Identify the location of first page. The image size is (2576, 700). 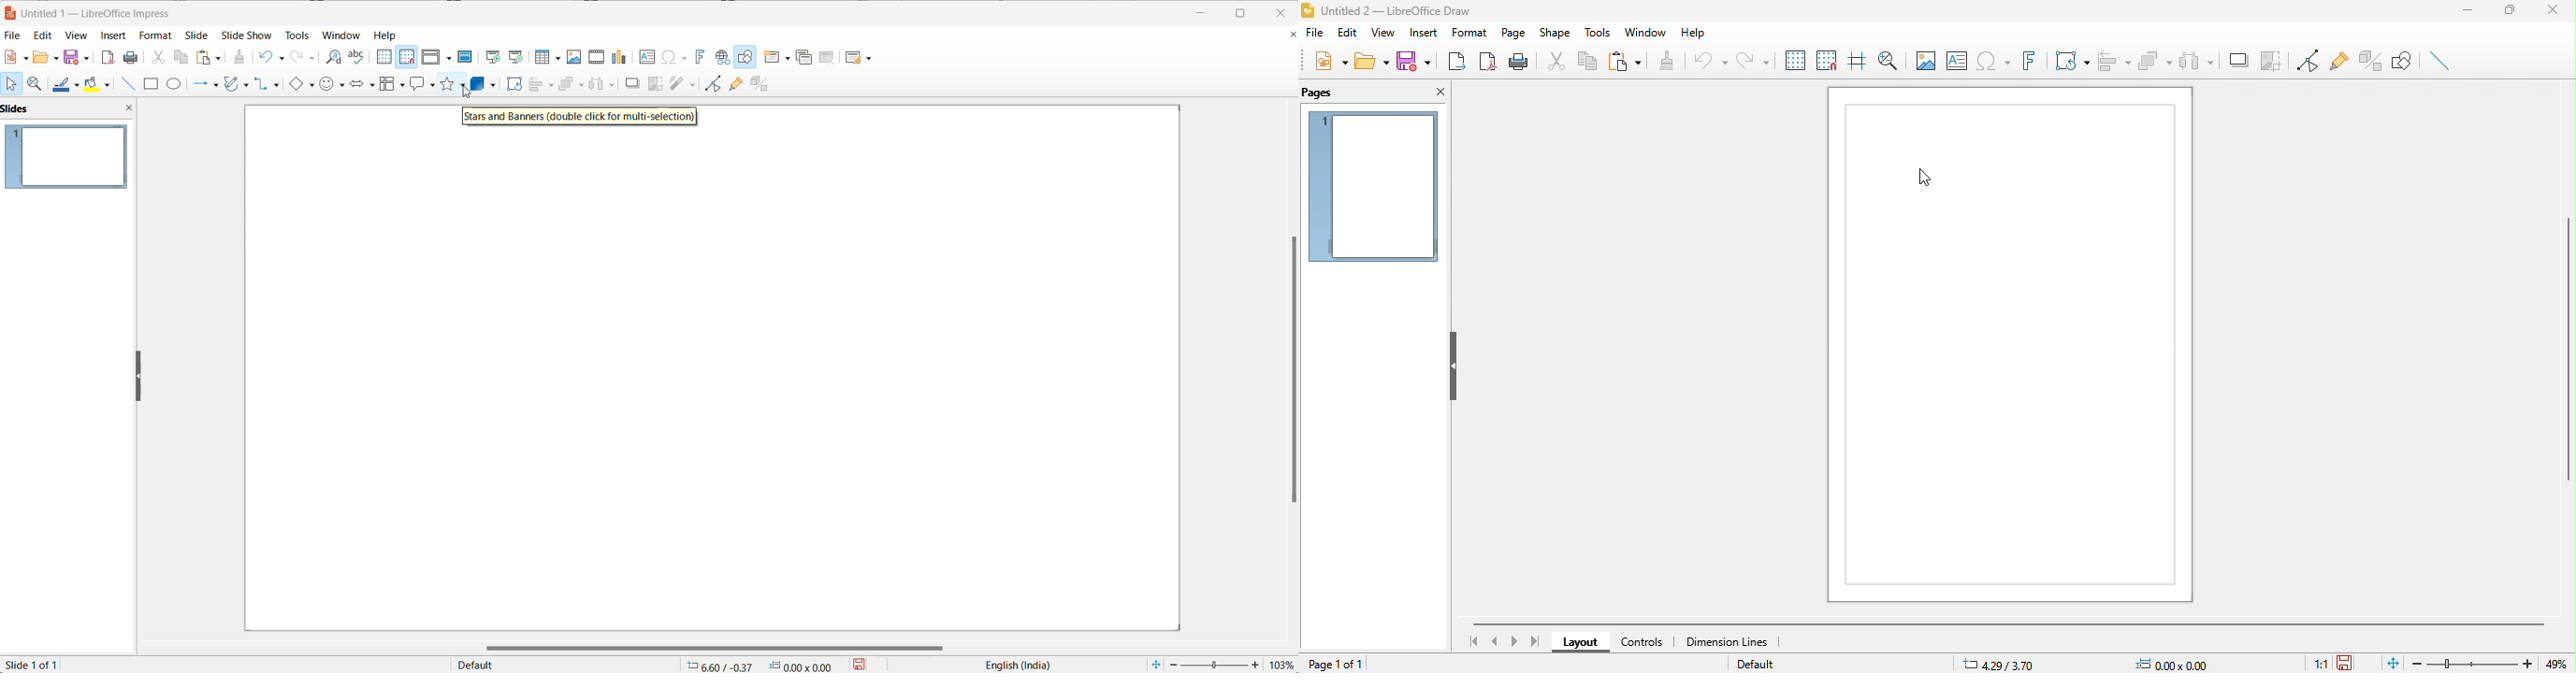
(1472, 640).